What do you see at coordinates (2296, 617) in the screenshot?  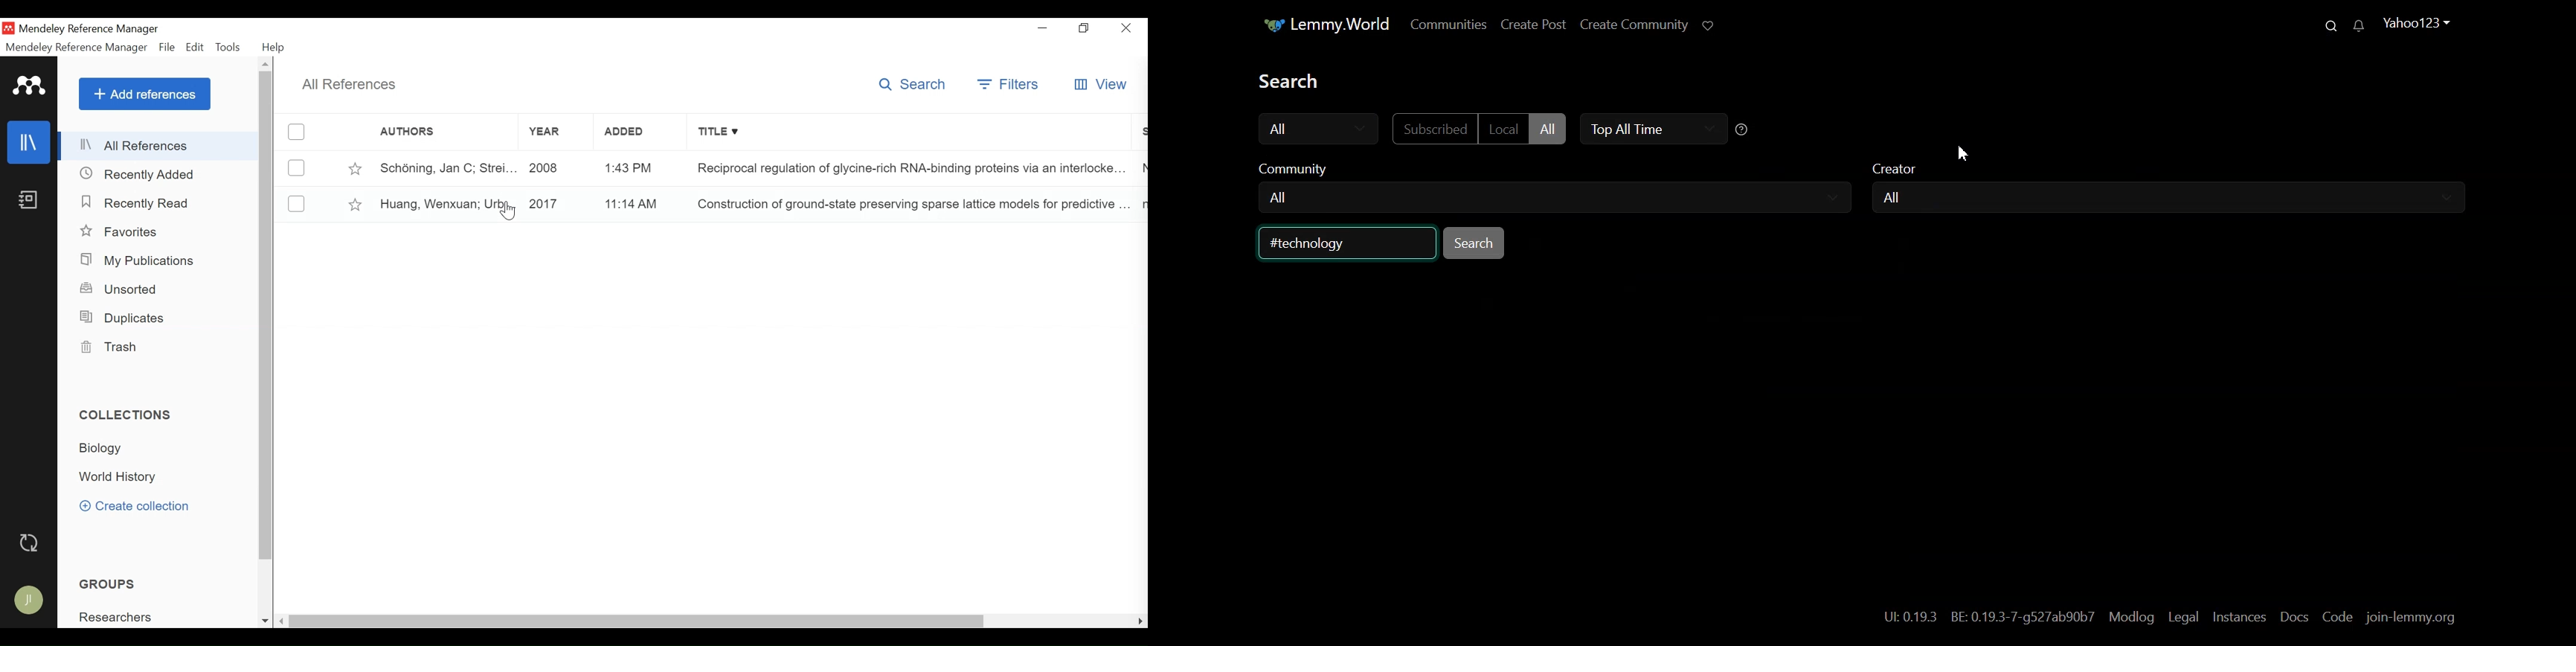 I see `Docs` at bounding box center [2296, 617].